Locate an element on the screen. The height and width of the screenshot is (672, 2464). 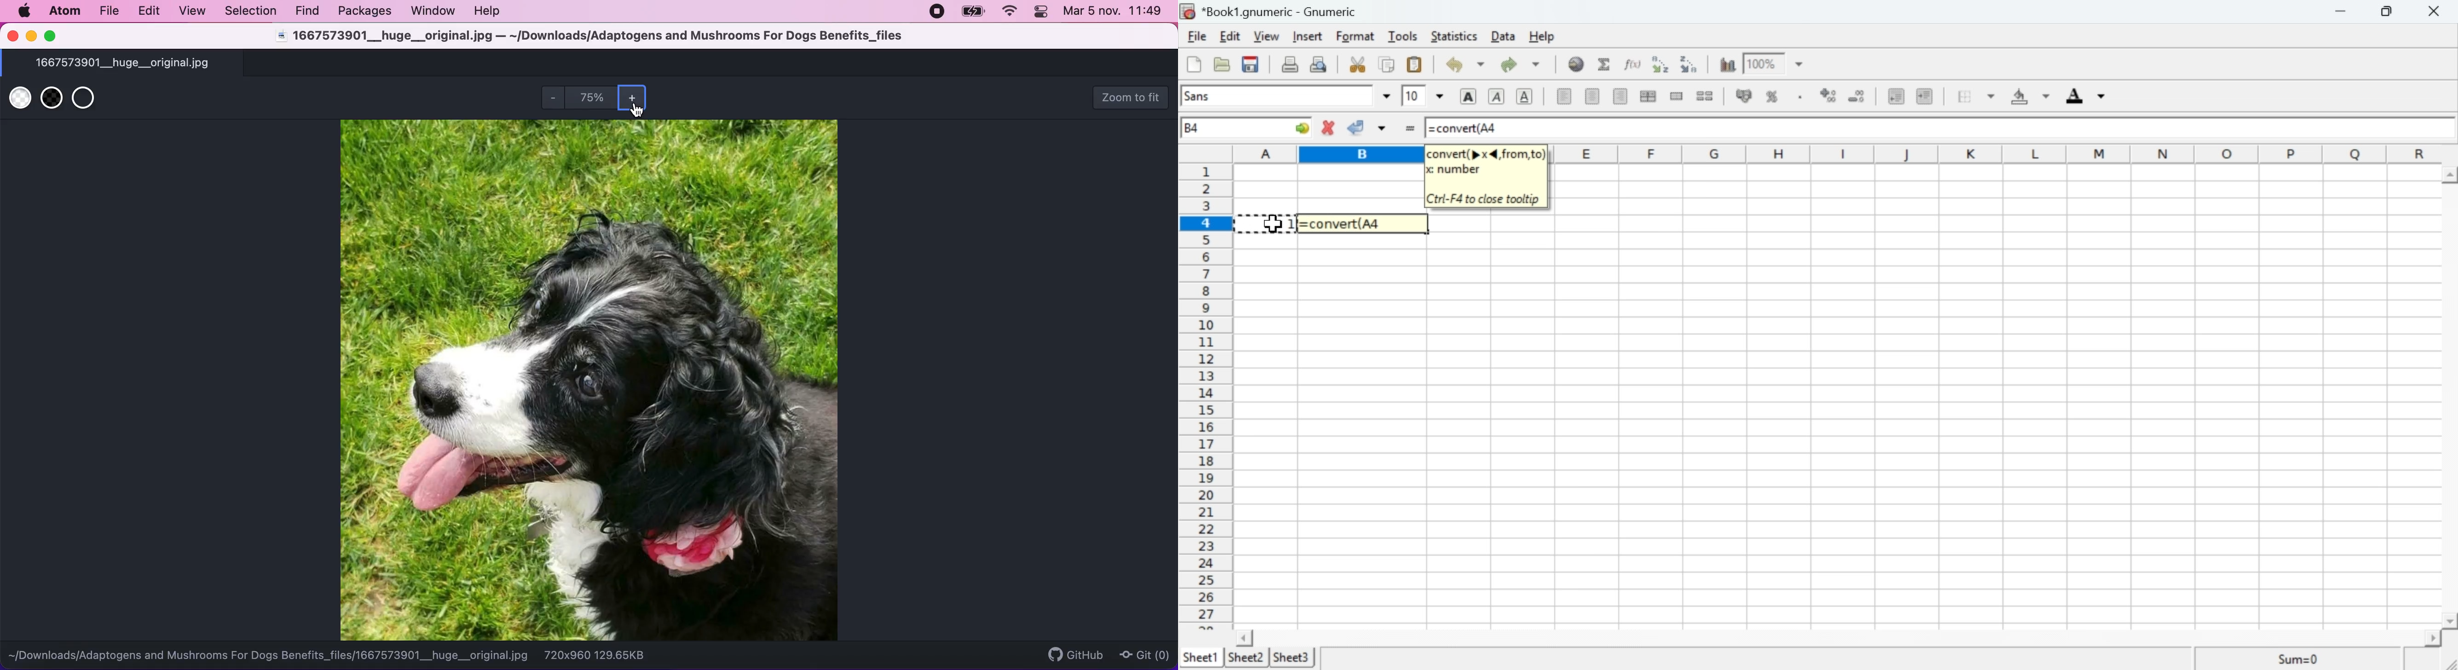
Sort by ascending is located at coordinates (1826, 97).